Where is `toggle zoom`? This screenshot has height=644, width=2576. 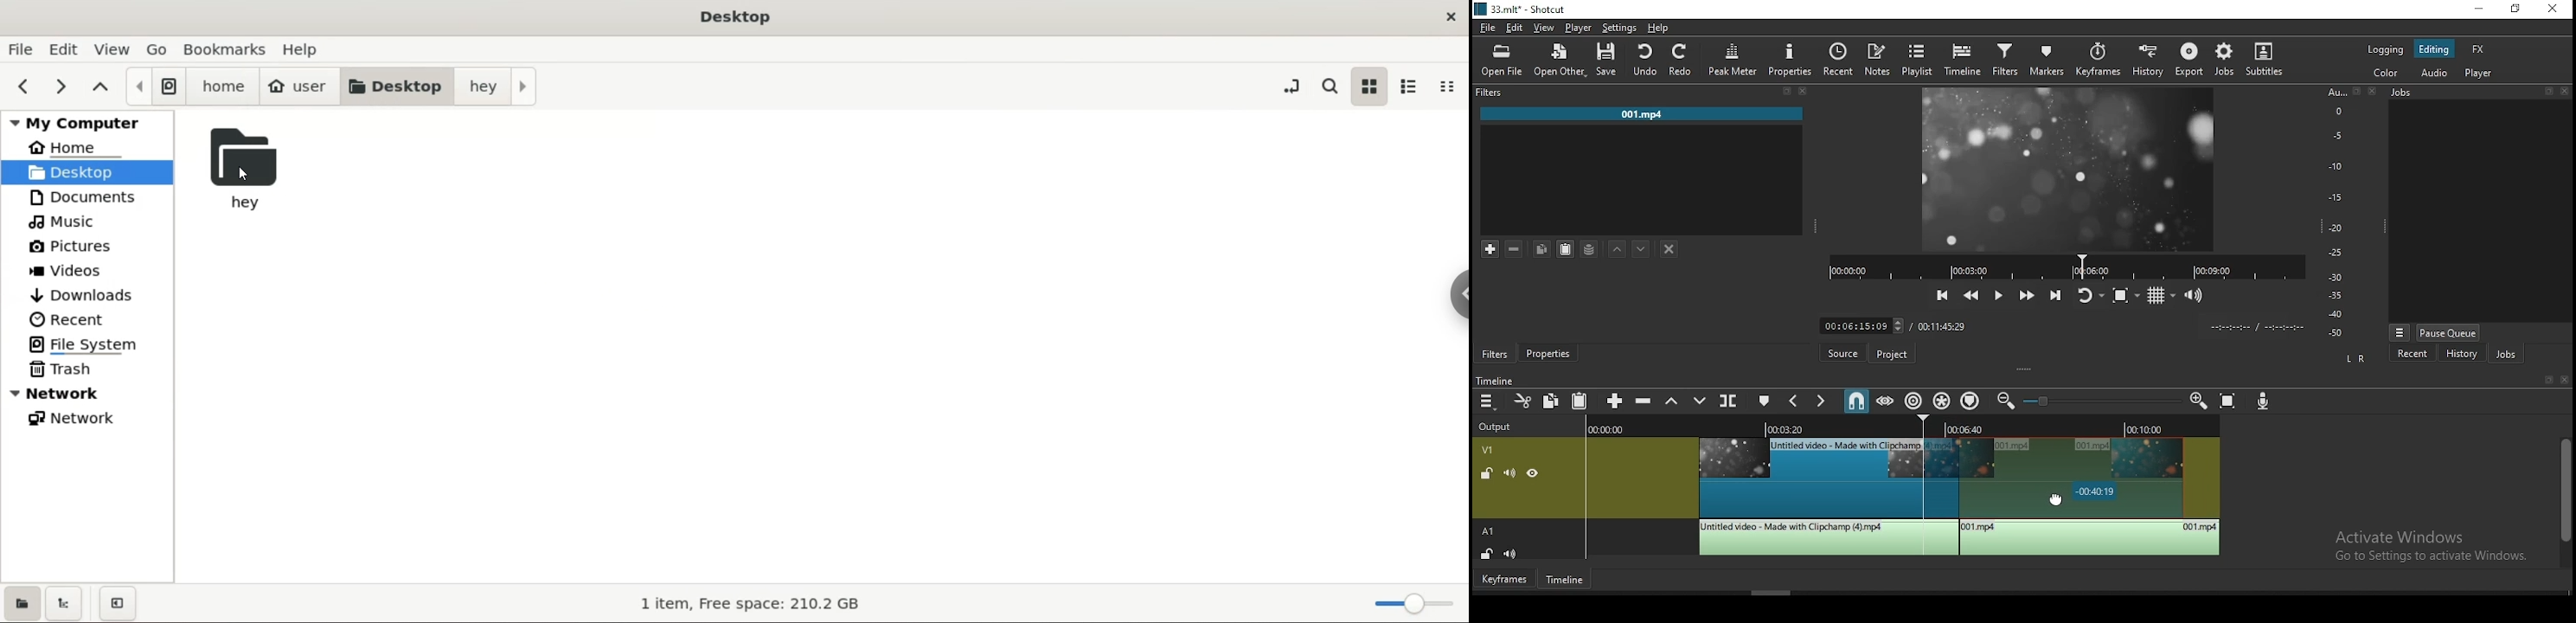
toggle zoom is located at coordinates (2124, 293).